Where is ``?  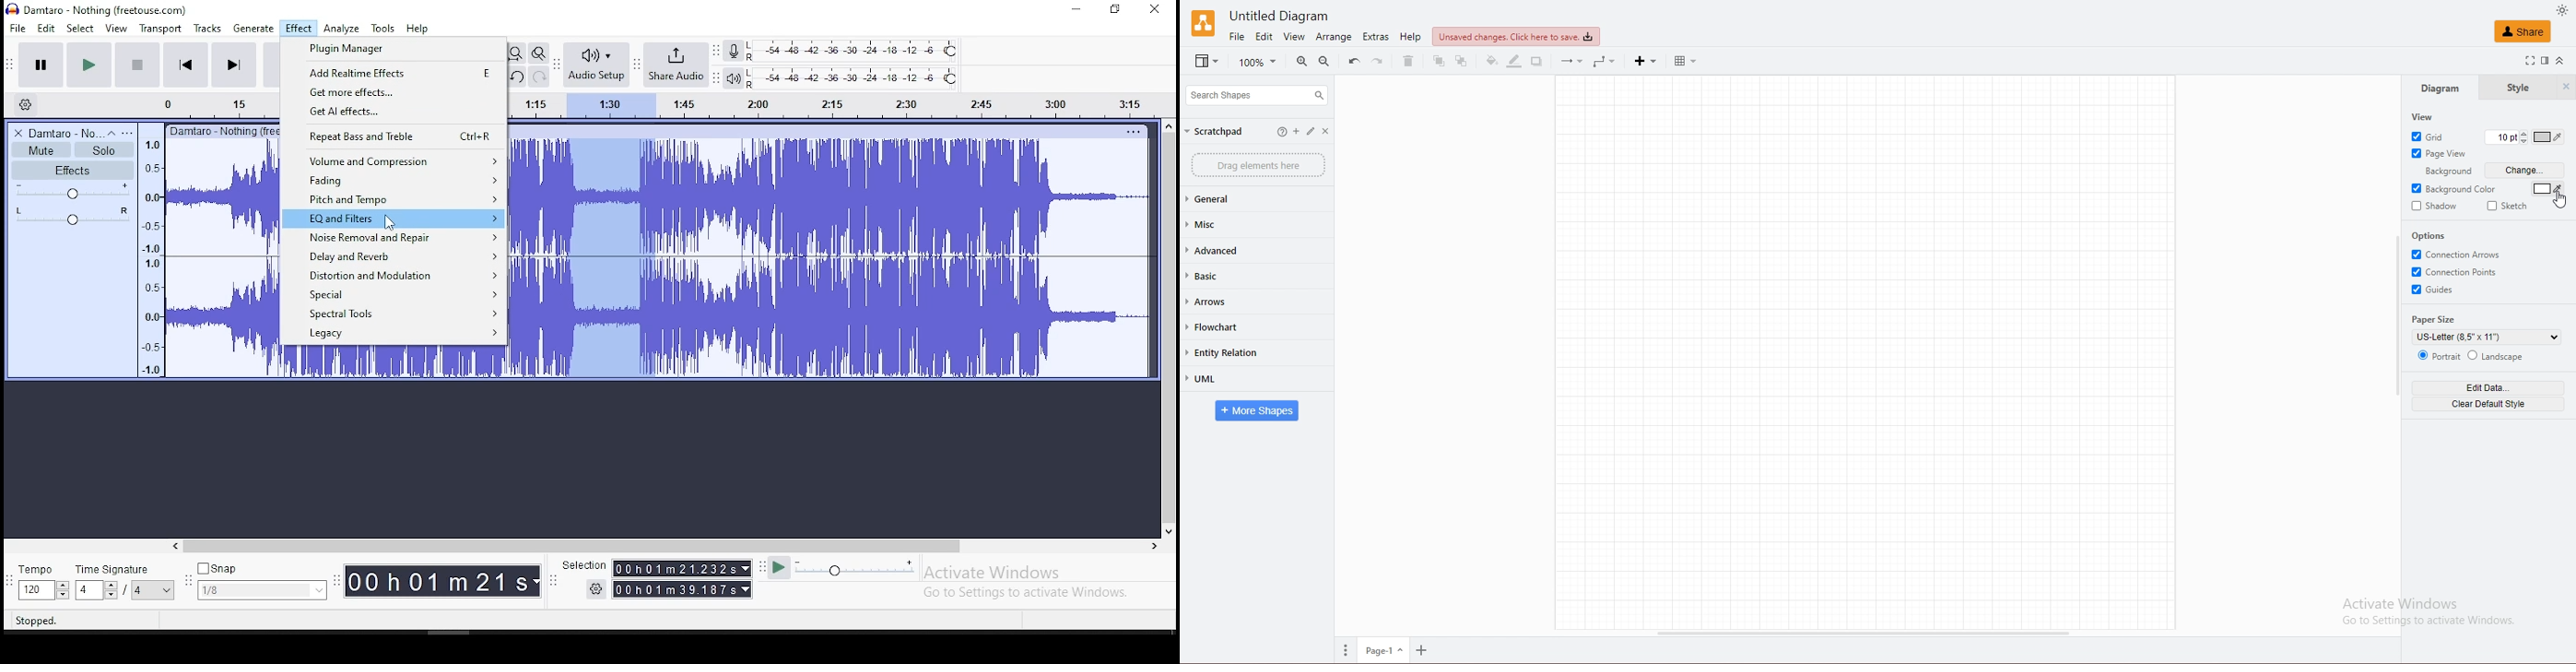
 is located at coordinates (636, 65).